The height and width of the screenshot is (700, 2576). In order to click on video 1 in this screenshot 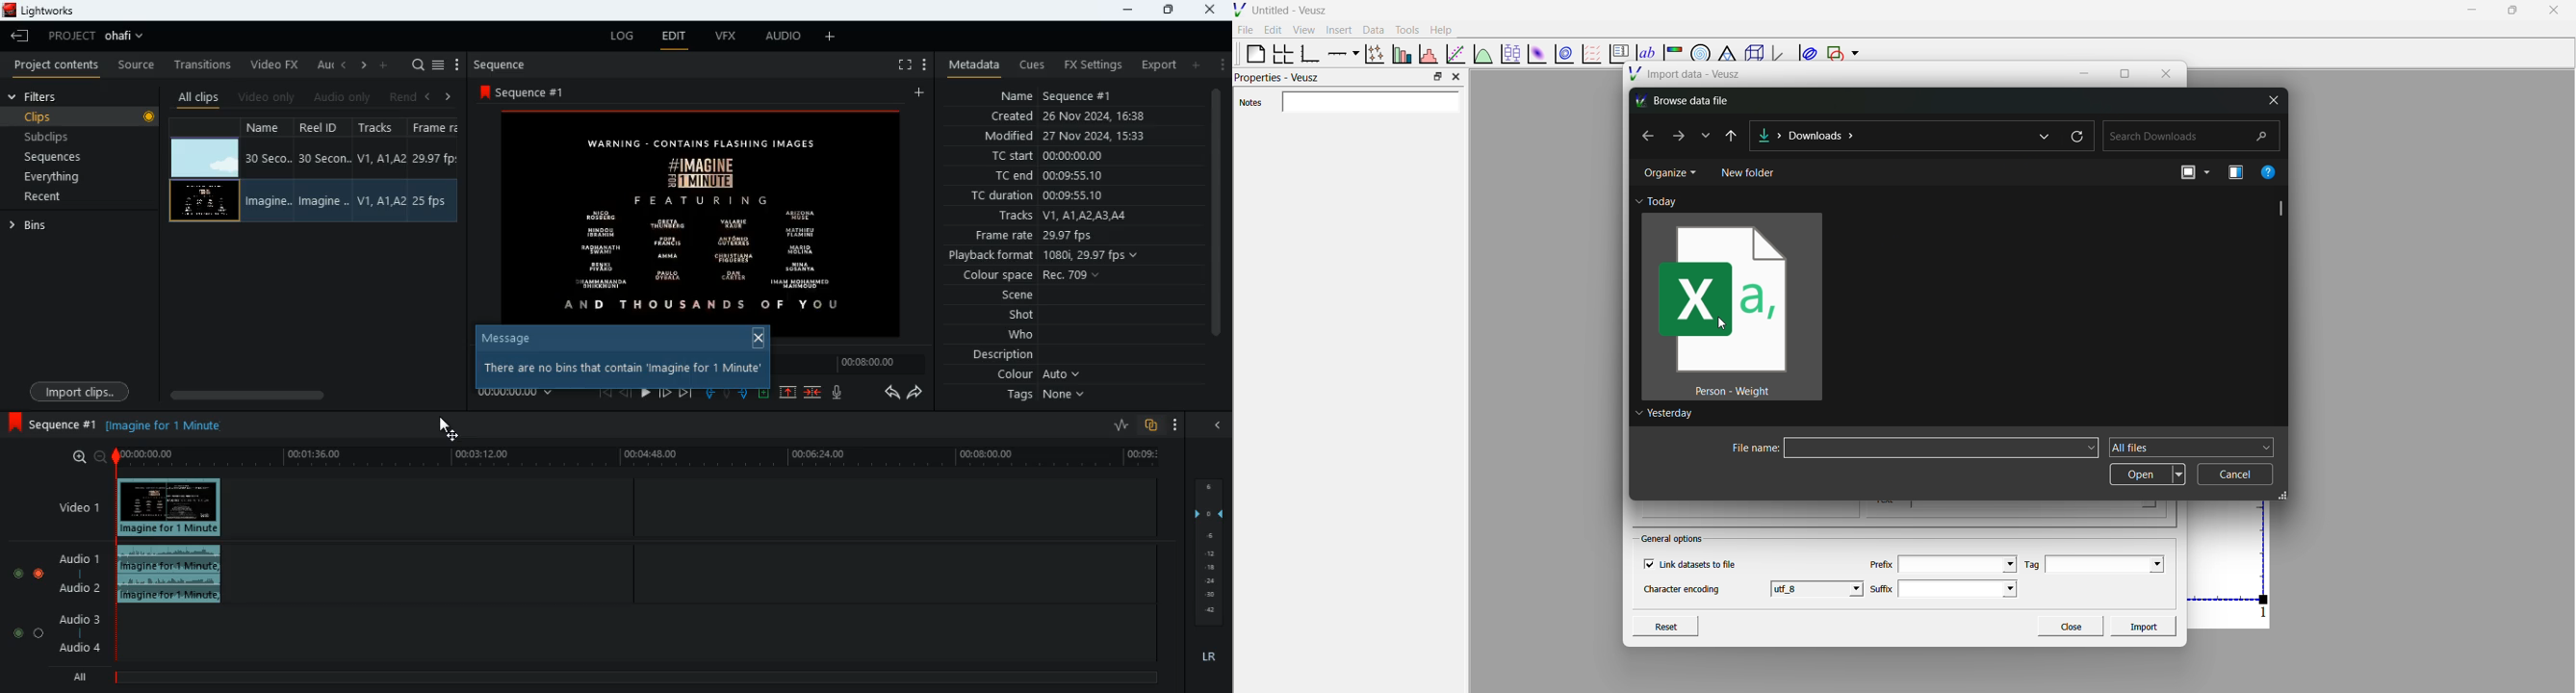, I will do `click(72, 506)`.